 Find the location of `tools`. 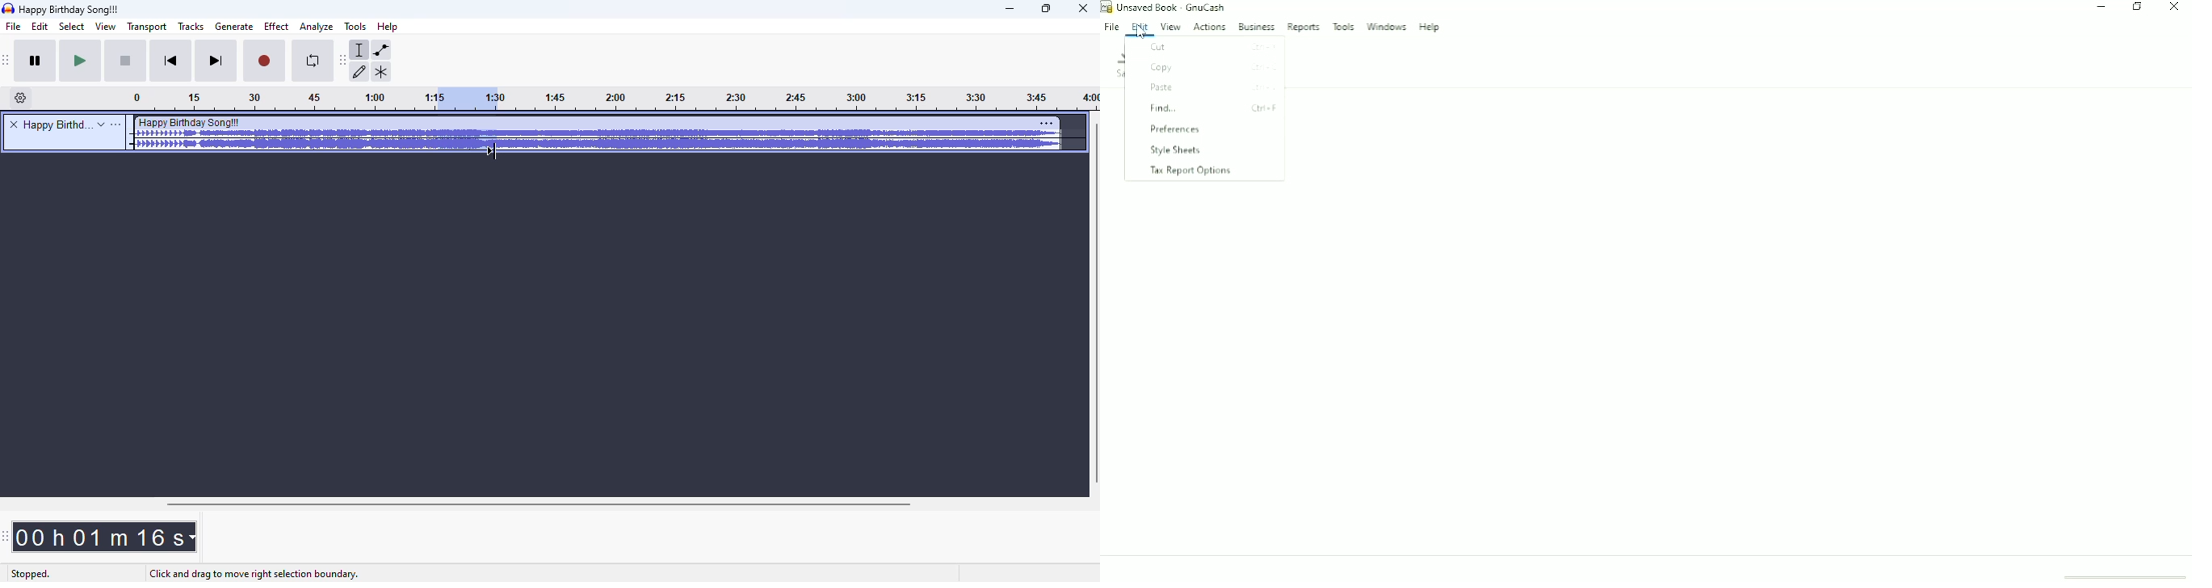

tools is located at coordinates (355, 27).